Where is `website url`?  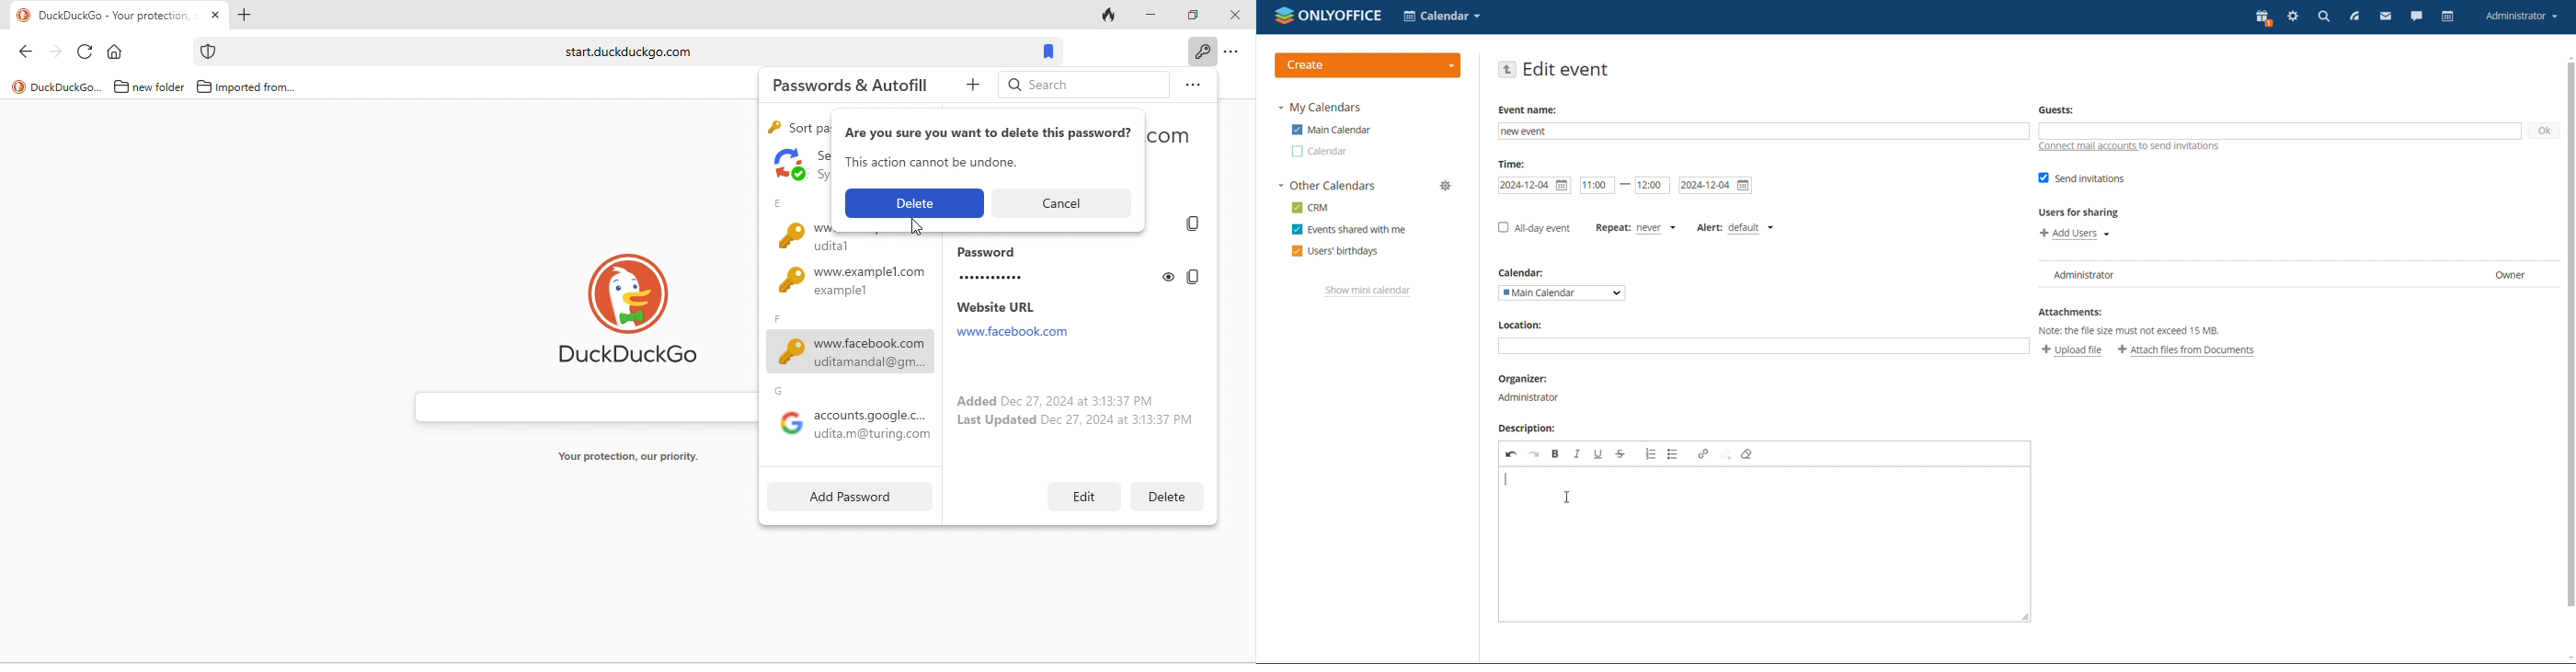
website url is located at coordinates (1032, 320).